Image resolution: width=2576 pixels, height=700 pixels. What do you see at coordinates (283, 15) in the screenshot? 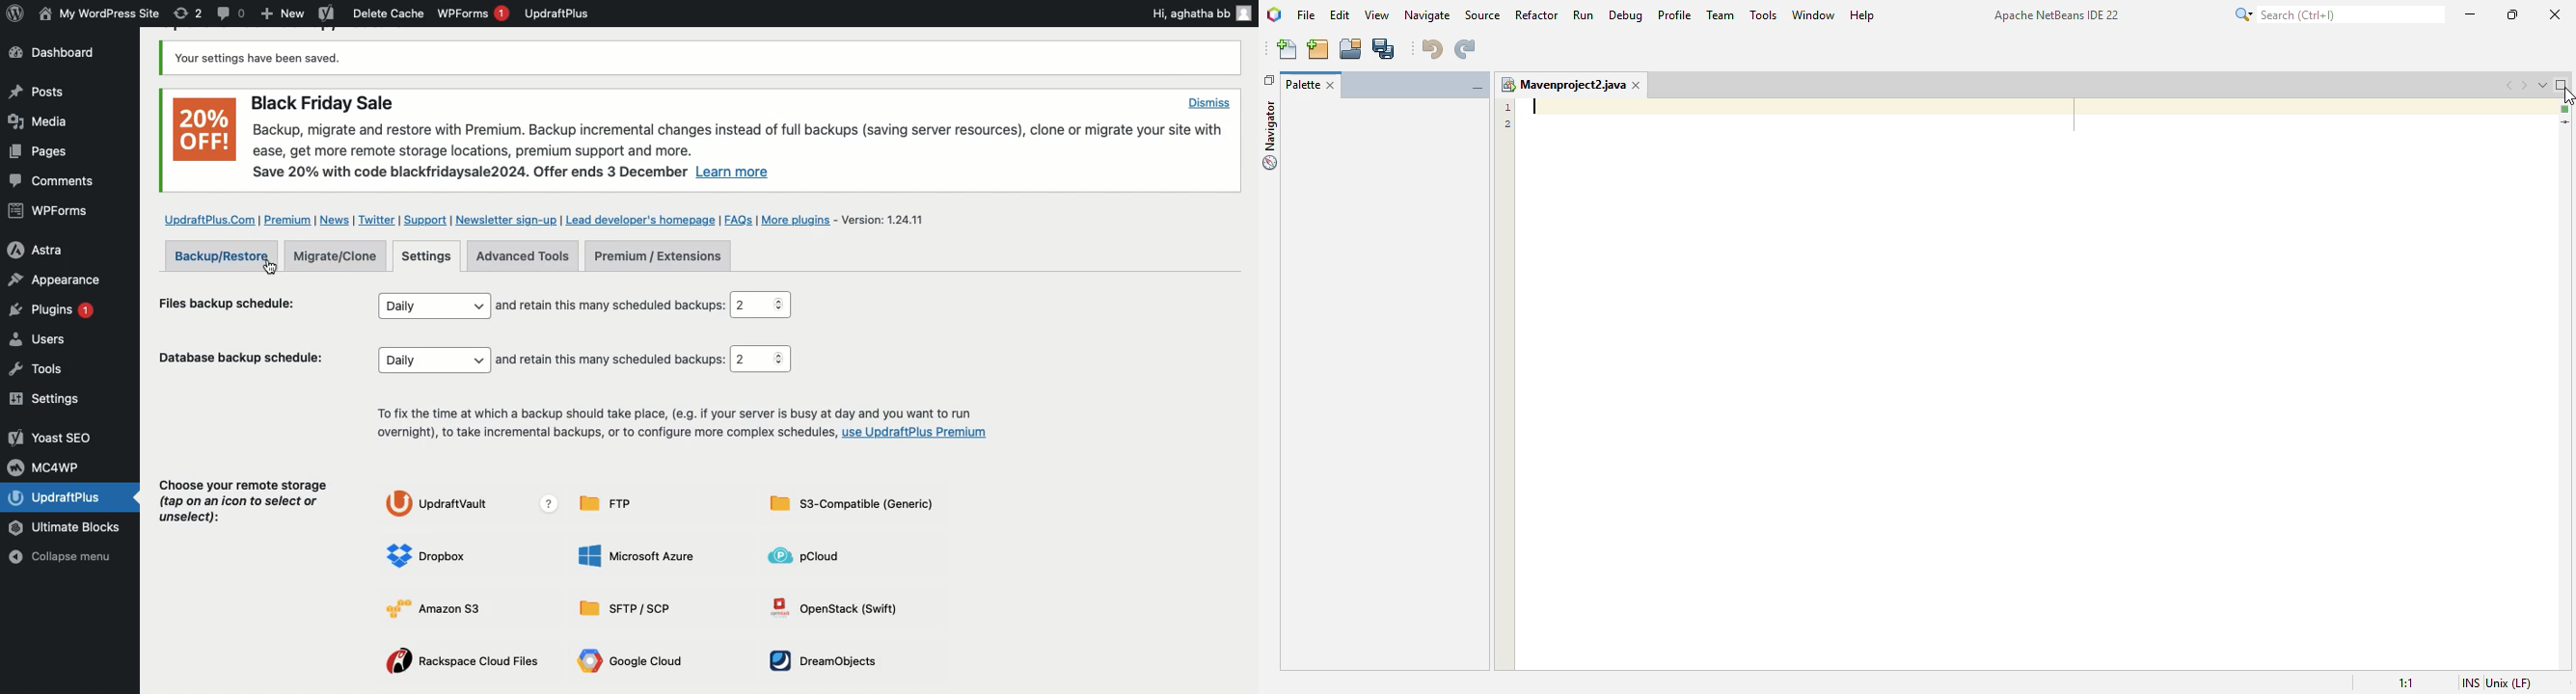
I see `New` at bounding box center [283, 15].